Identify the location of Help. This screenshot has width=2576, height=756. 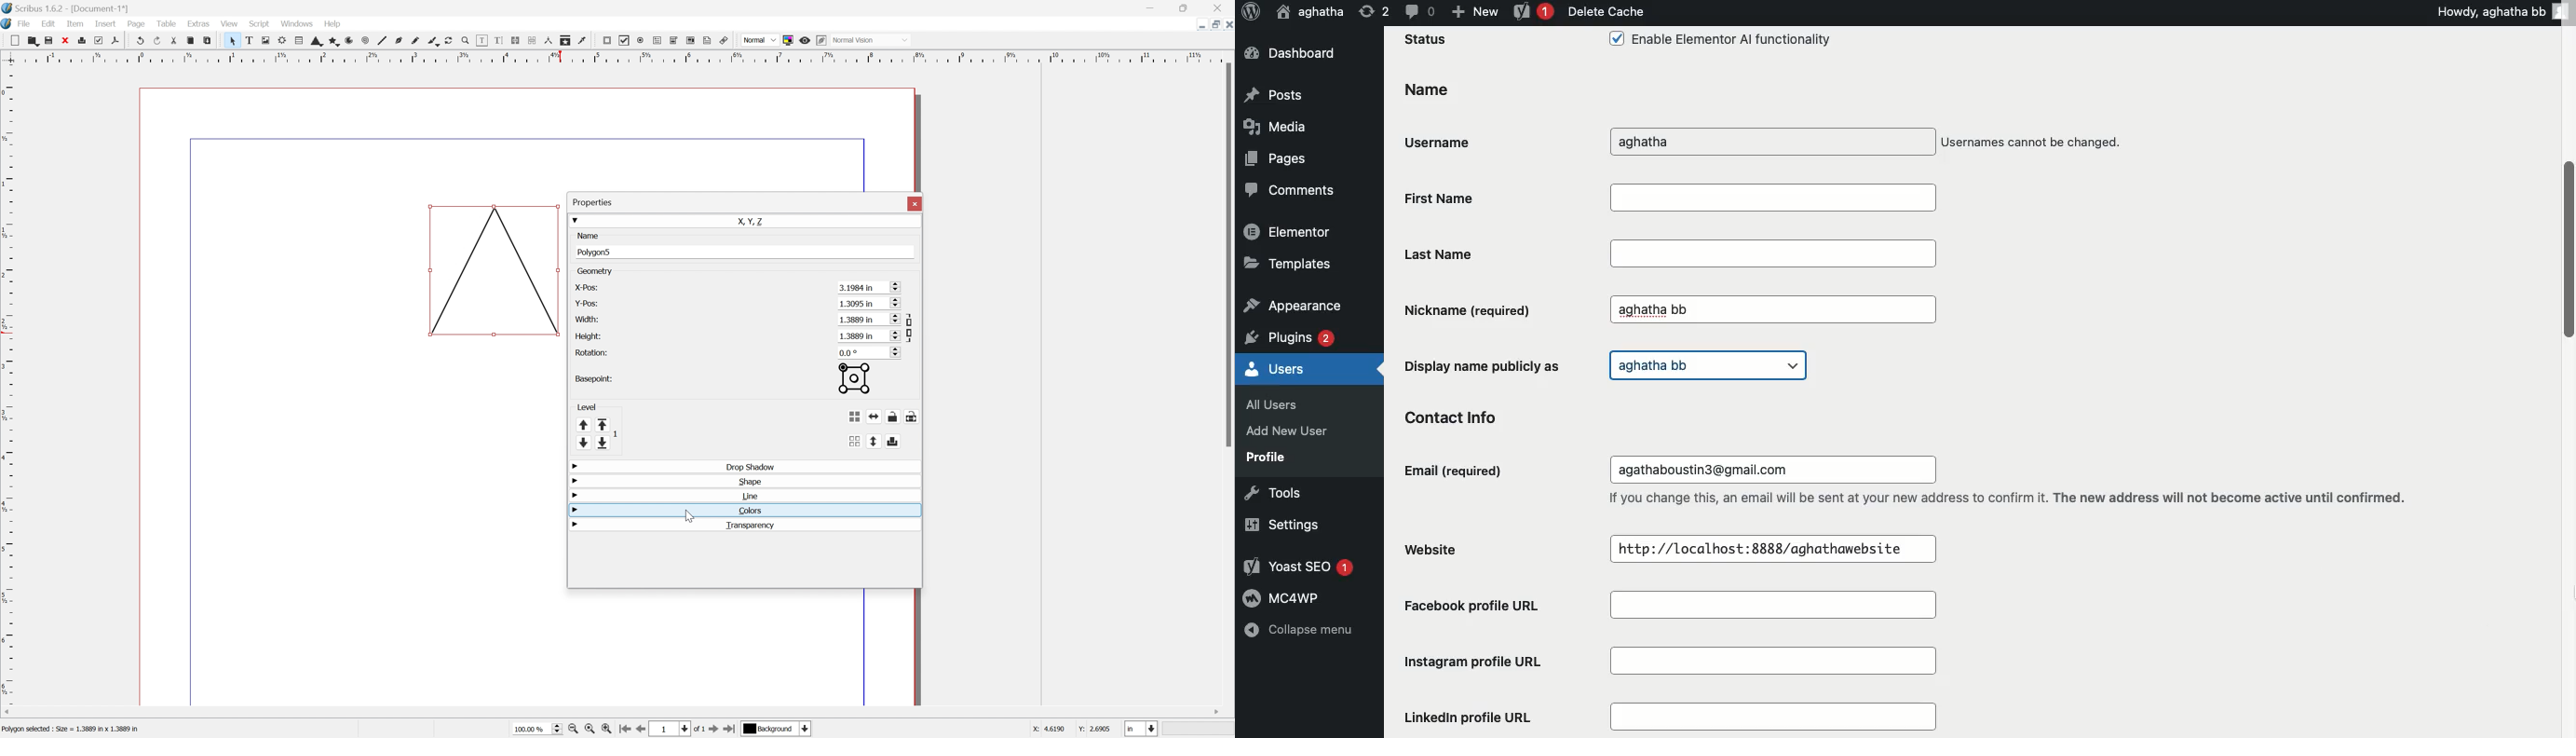
(333, 25).